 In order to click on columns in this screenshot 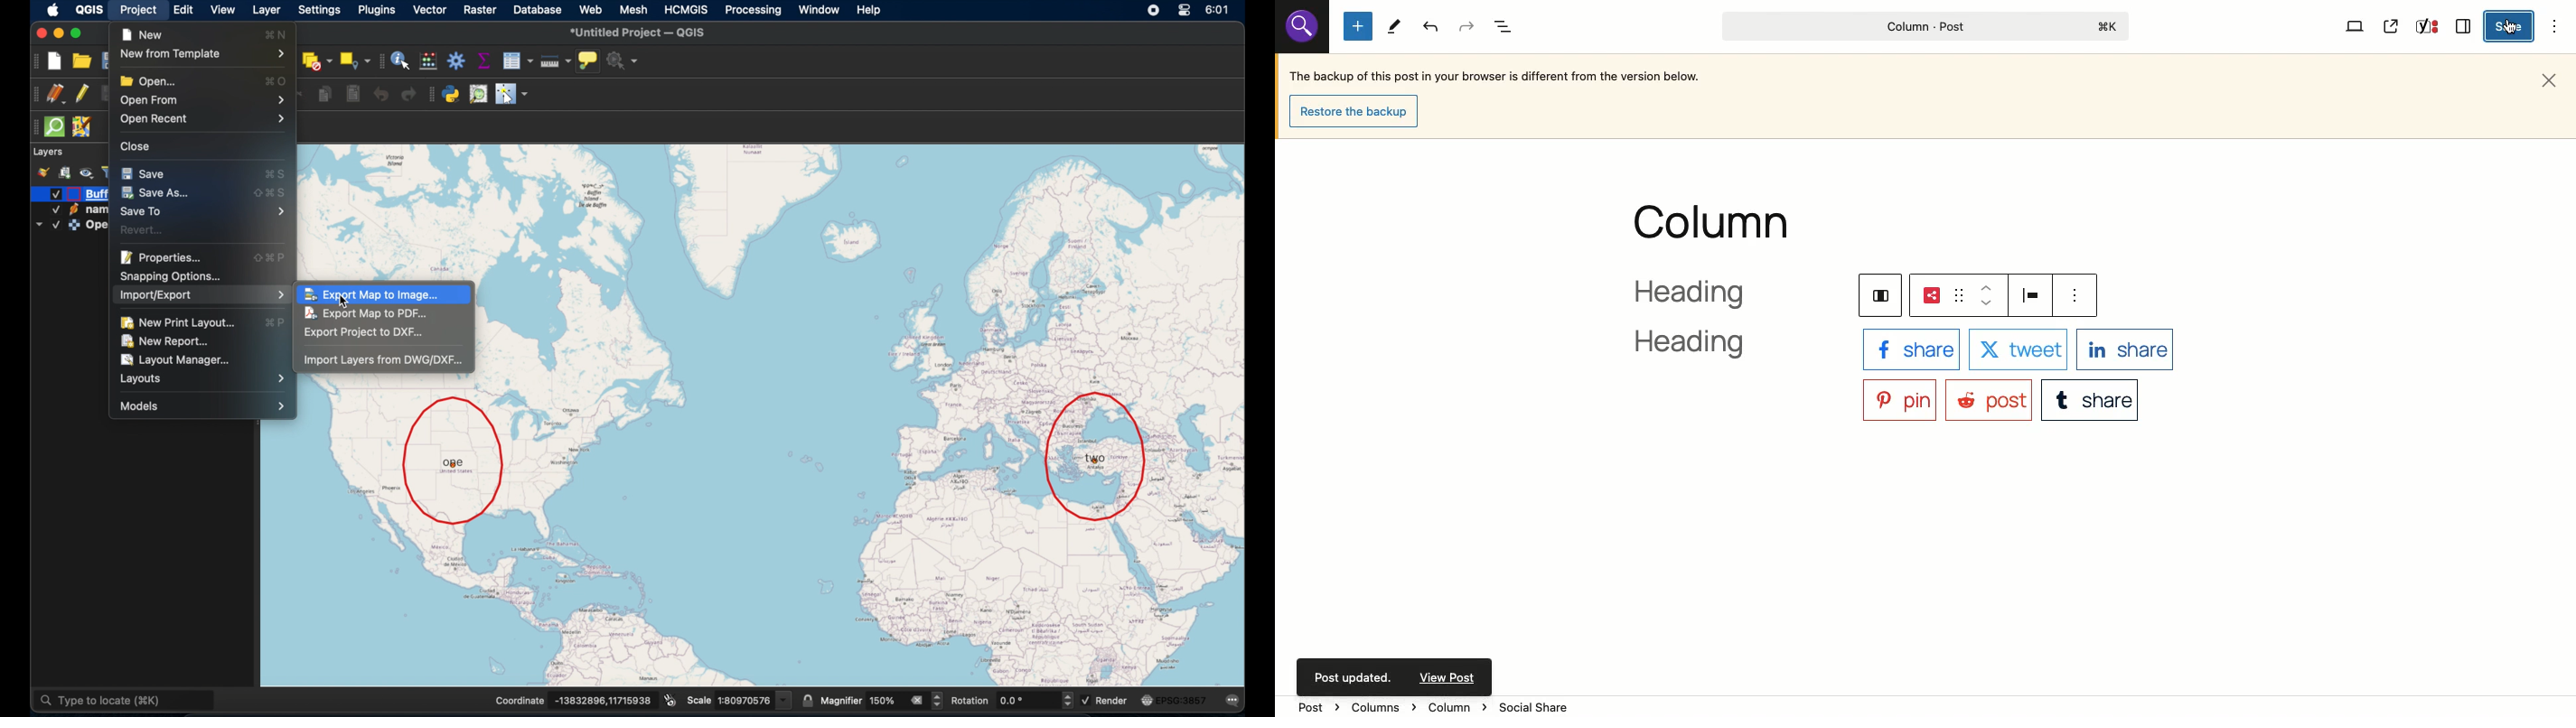, I will do `click(1877, 293)`.